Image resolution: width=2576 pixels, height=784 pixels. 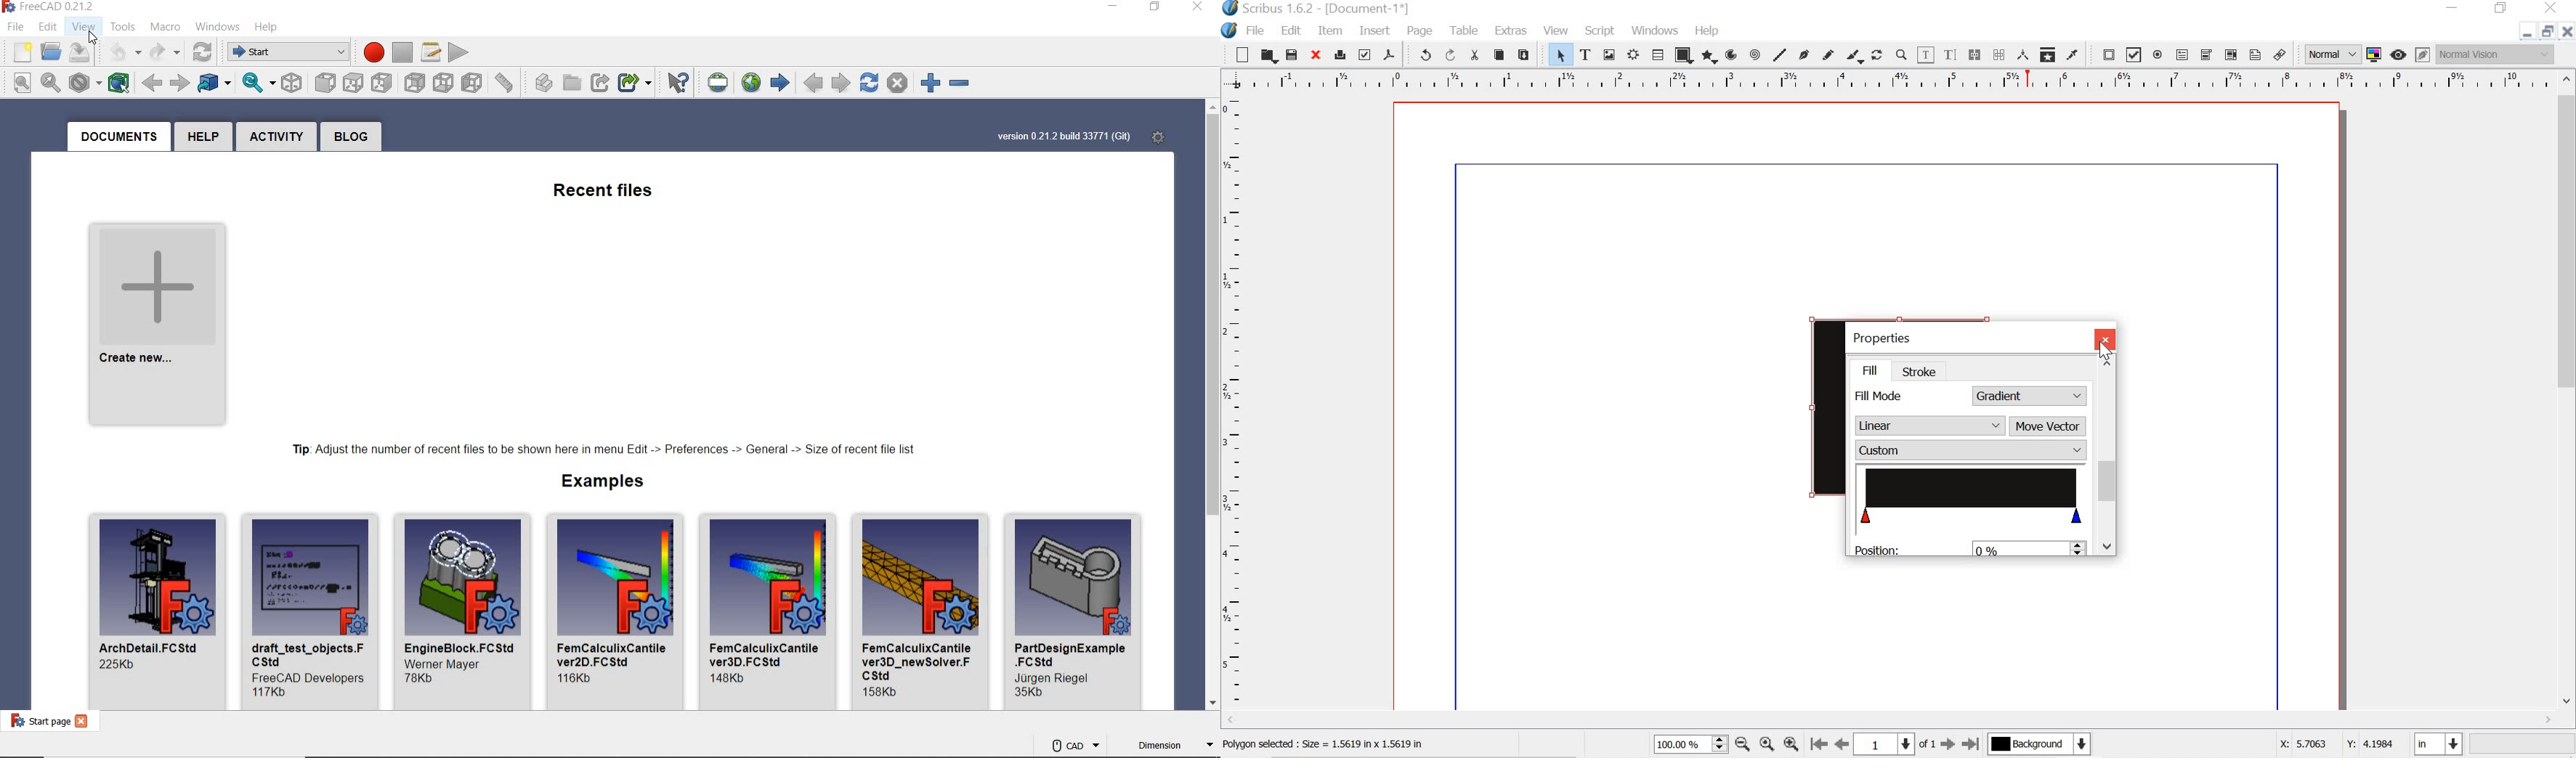 What do you see at coordinates (607, 194) in the screenshot?
I see `recent files` at bounding box center [607, 194].